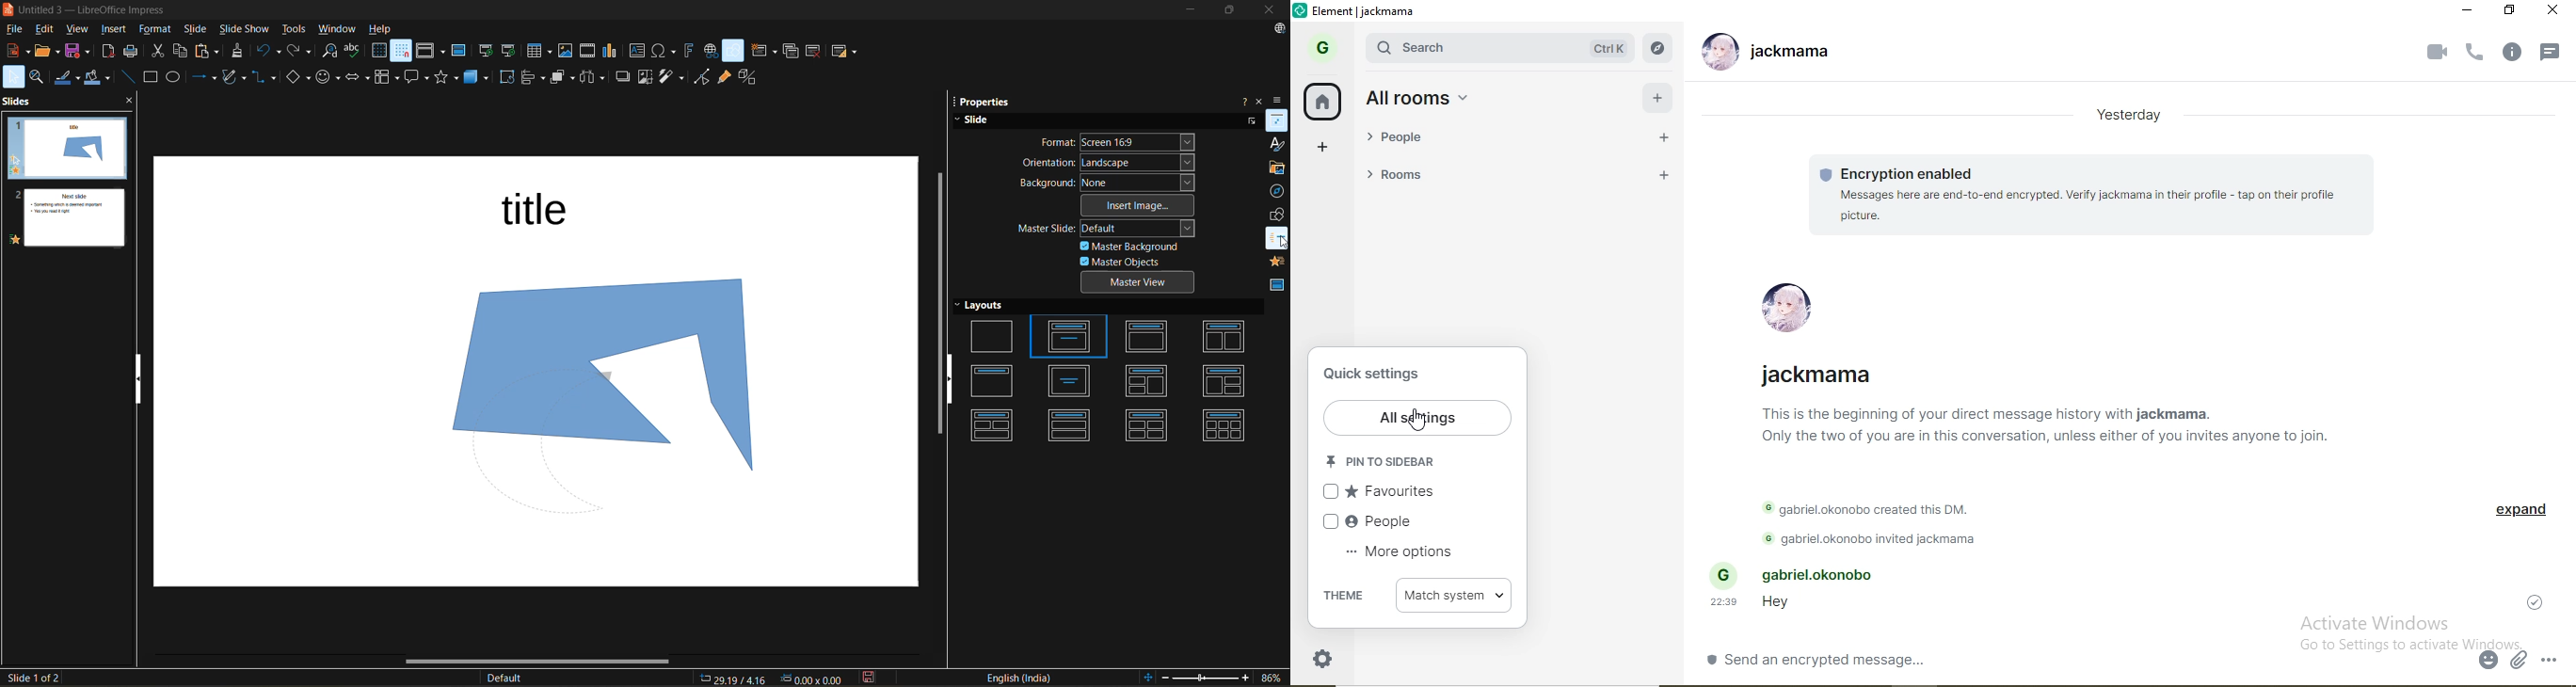 The width and height of the screenshot is (2576, 700). I want to click on favourites, so click(1394, 491).